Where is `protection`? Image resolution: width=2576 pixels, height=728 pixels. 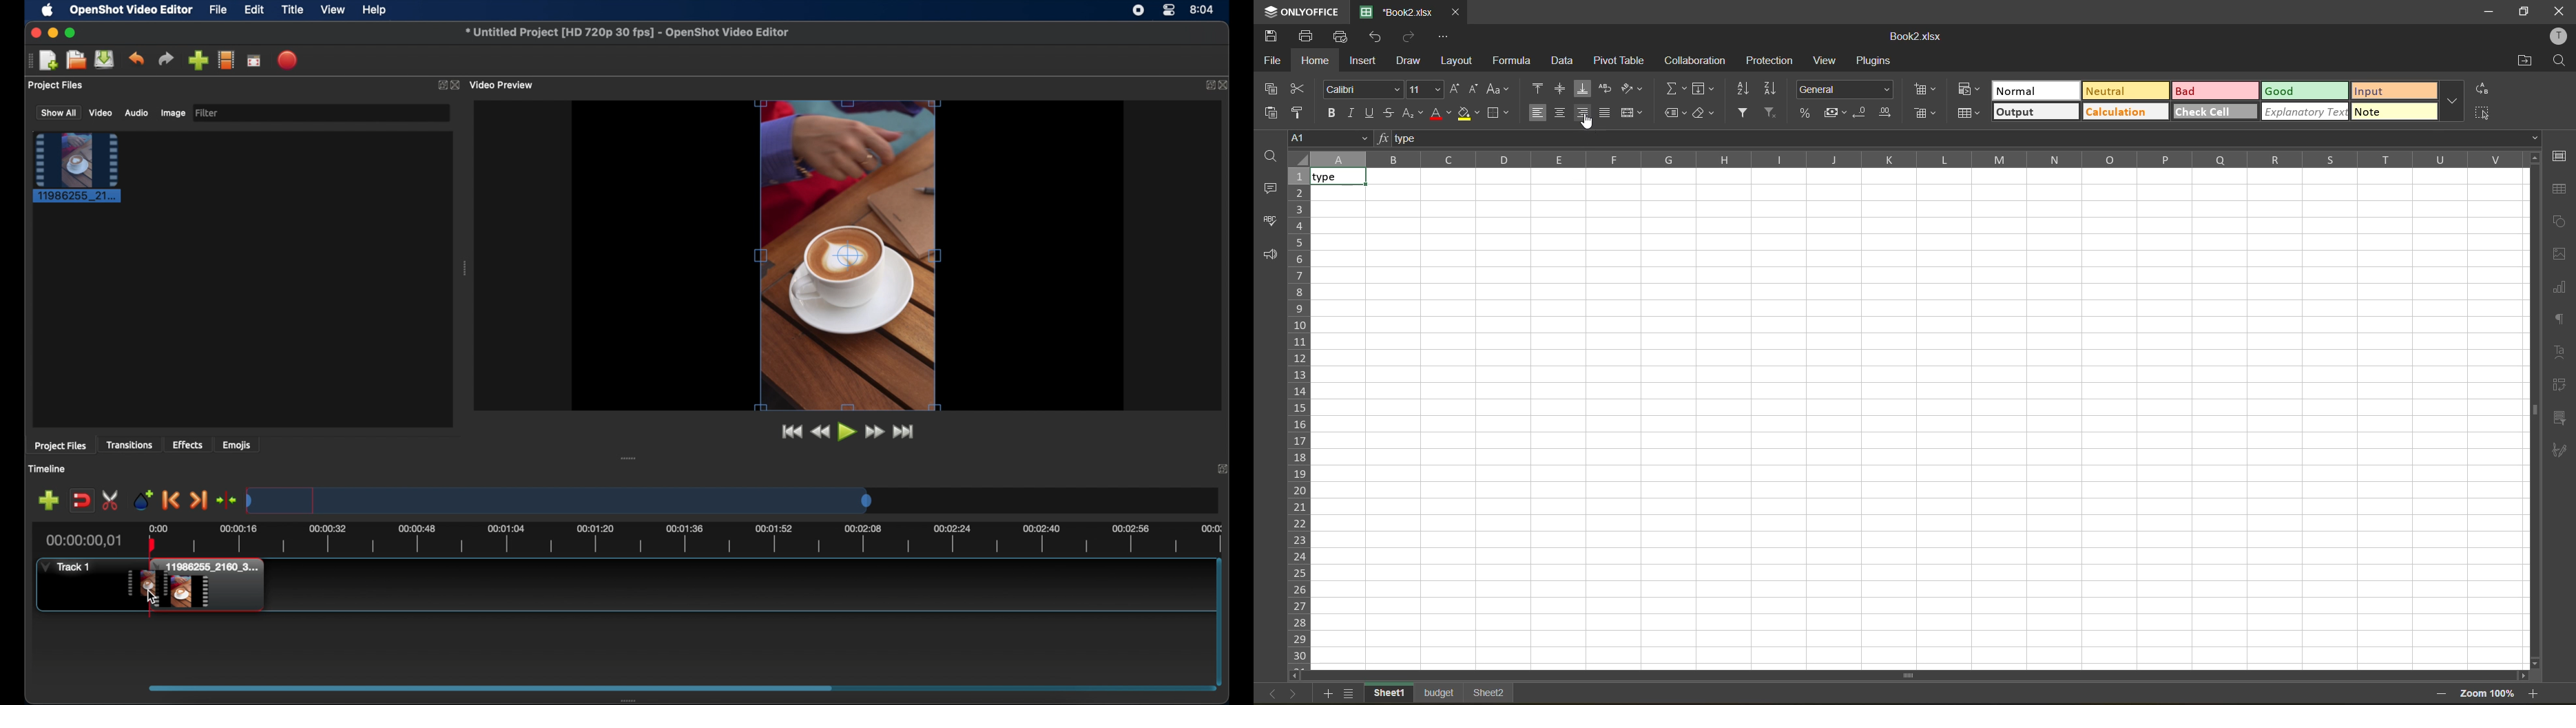
protection is located at coordinates (1766, 61).